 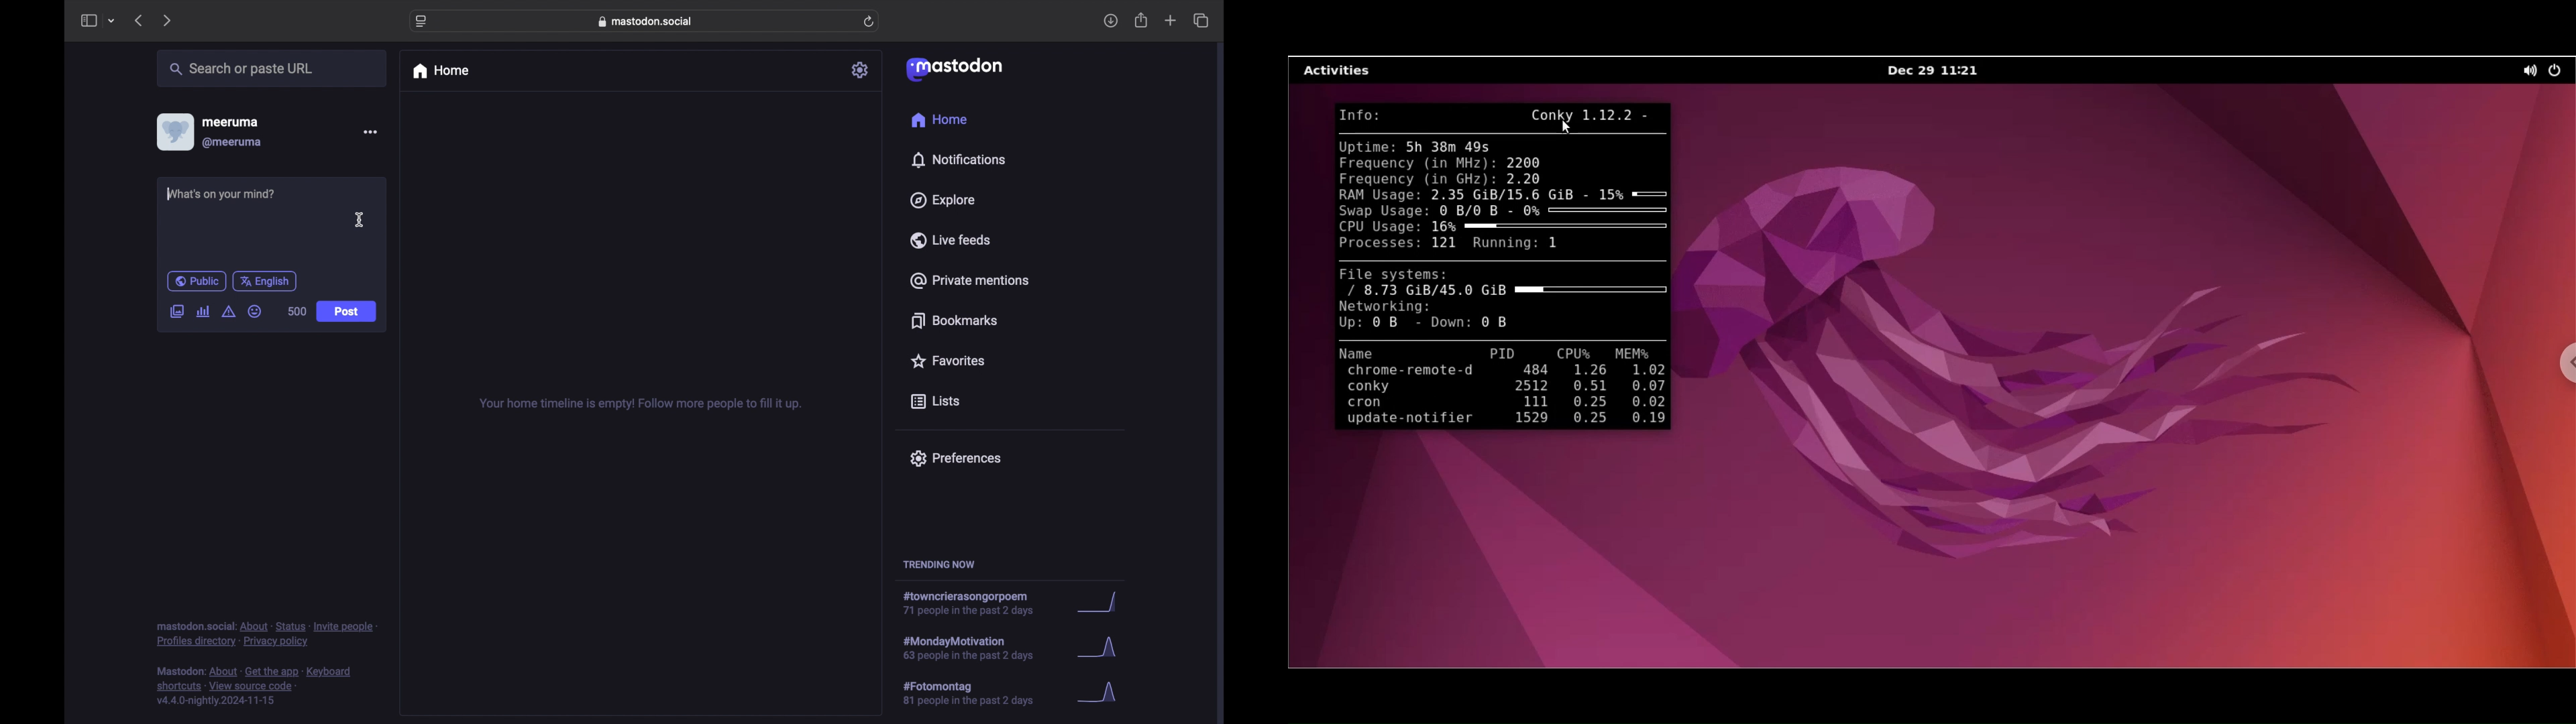 What do you see at coordinates (1102, 603) in the screenshot?
I see `graph` at bounding box center [1102, 603].